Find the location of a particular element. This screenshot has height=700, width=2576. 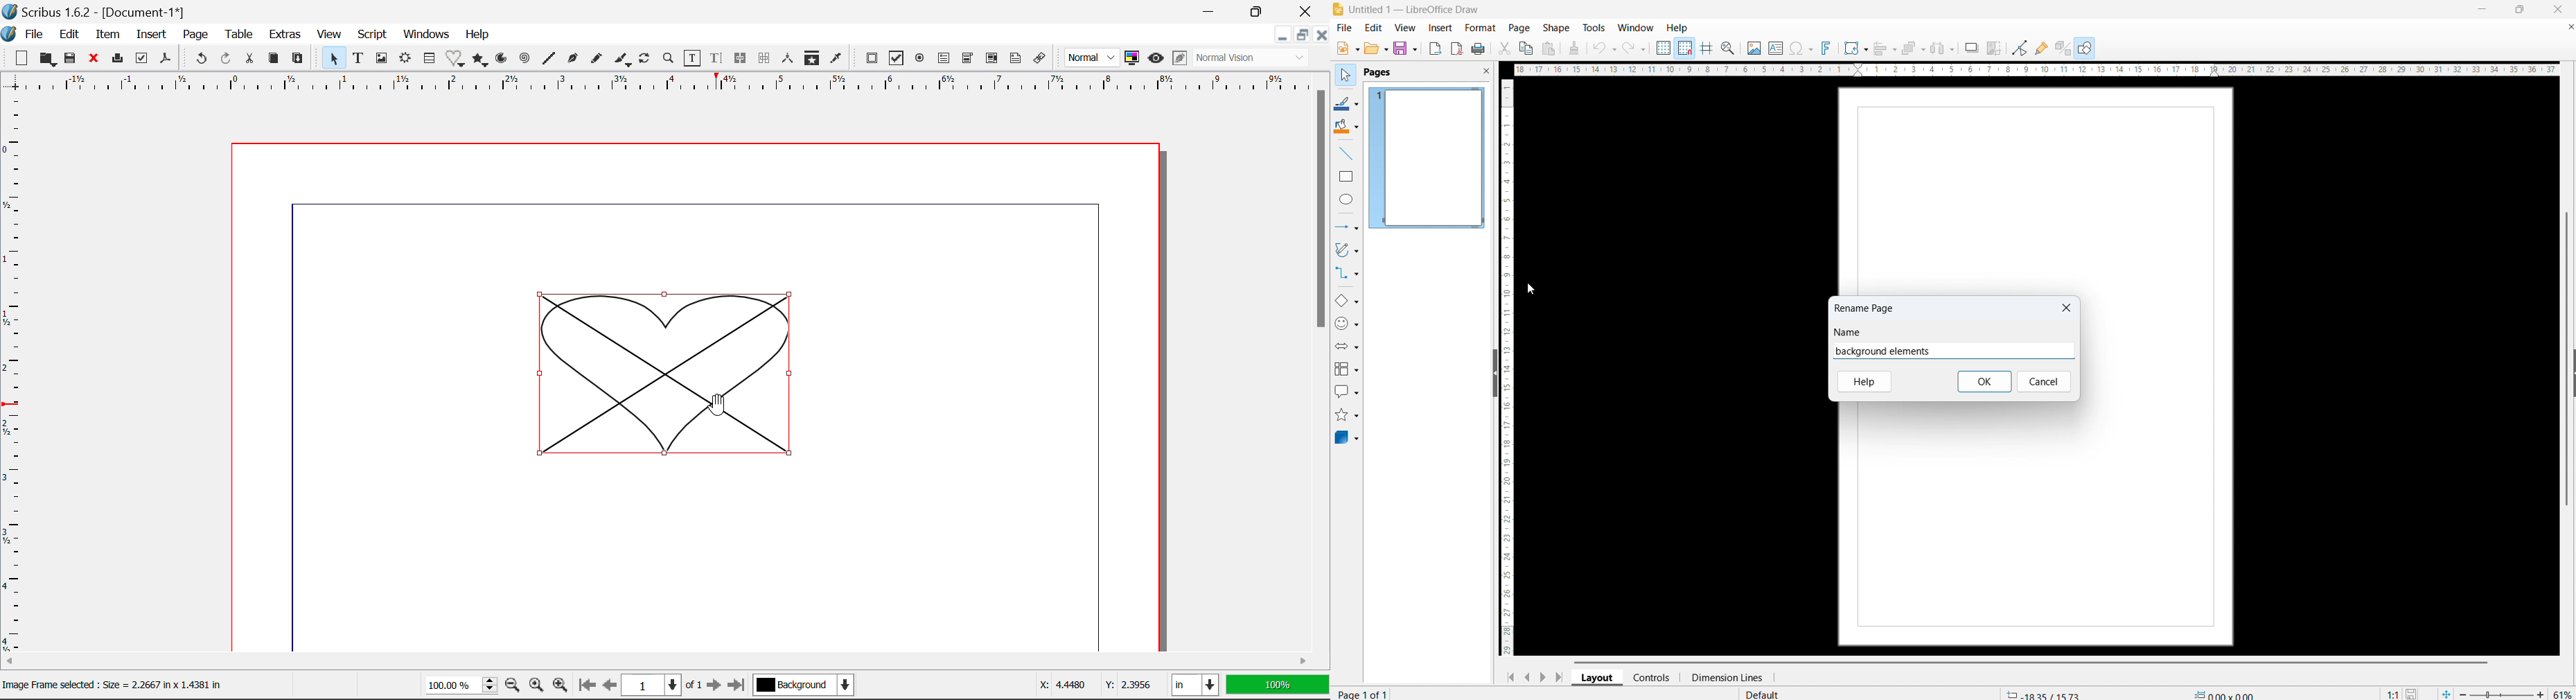

Insert is located at coordinates (150, 35).